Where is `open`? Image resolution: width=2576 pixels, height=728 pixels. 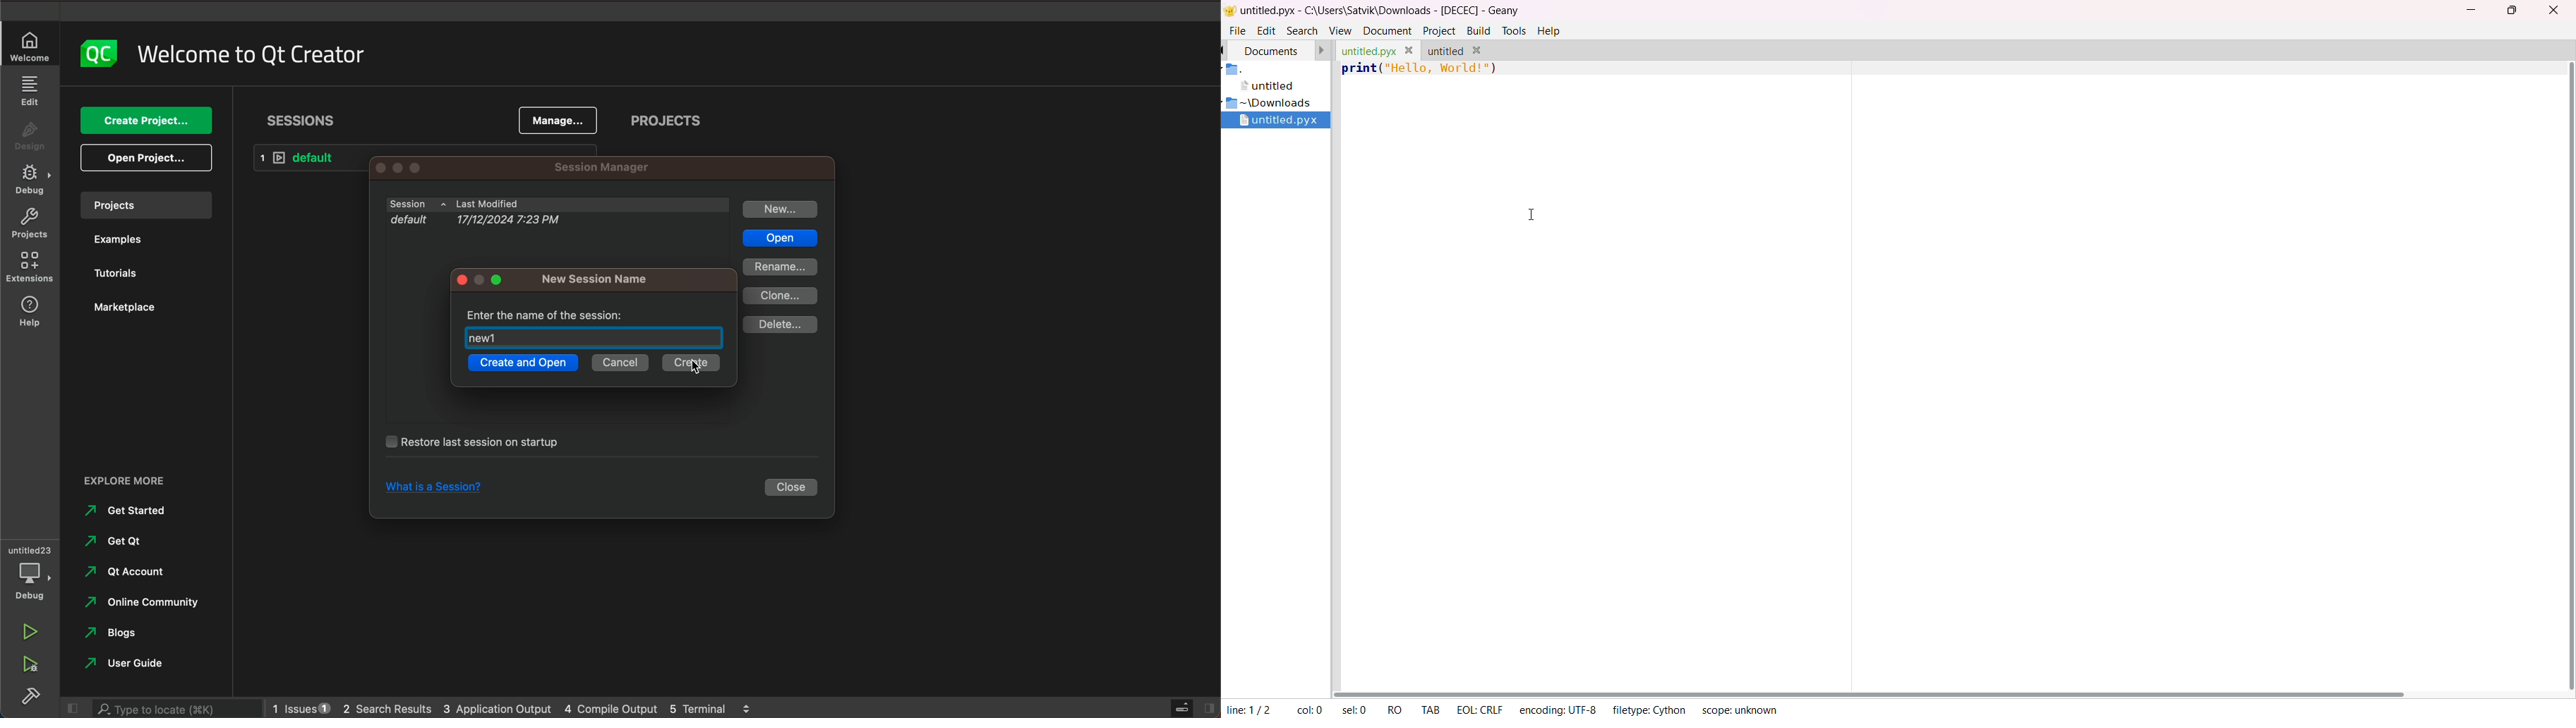 open is located at coordinates (779, 239).